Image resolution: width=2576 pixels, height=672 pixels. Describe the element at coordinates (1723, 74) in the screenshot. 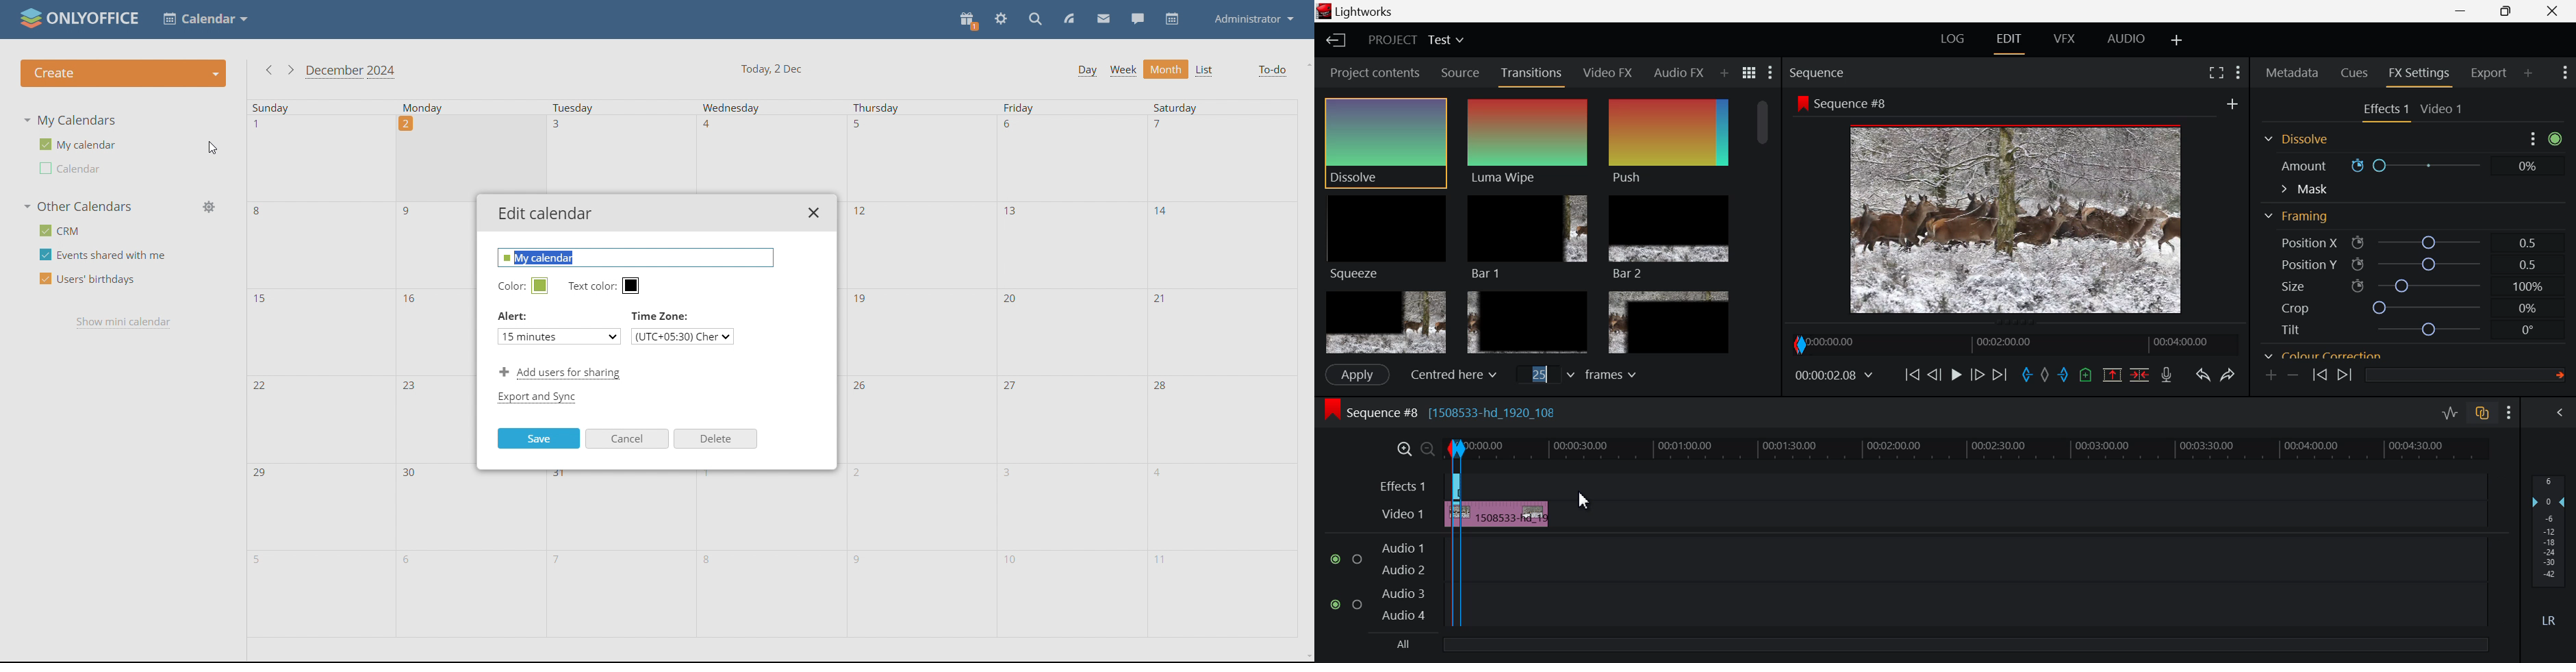

I see `Add Panel` at that location.